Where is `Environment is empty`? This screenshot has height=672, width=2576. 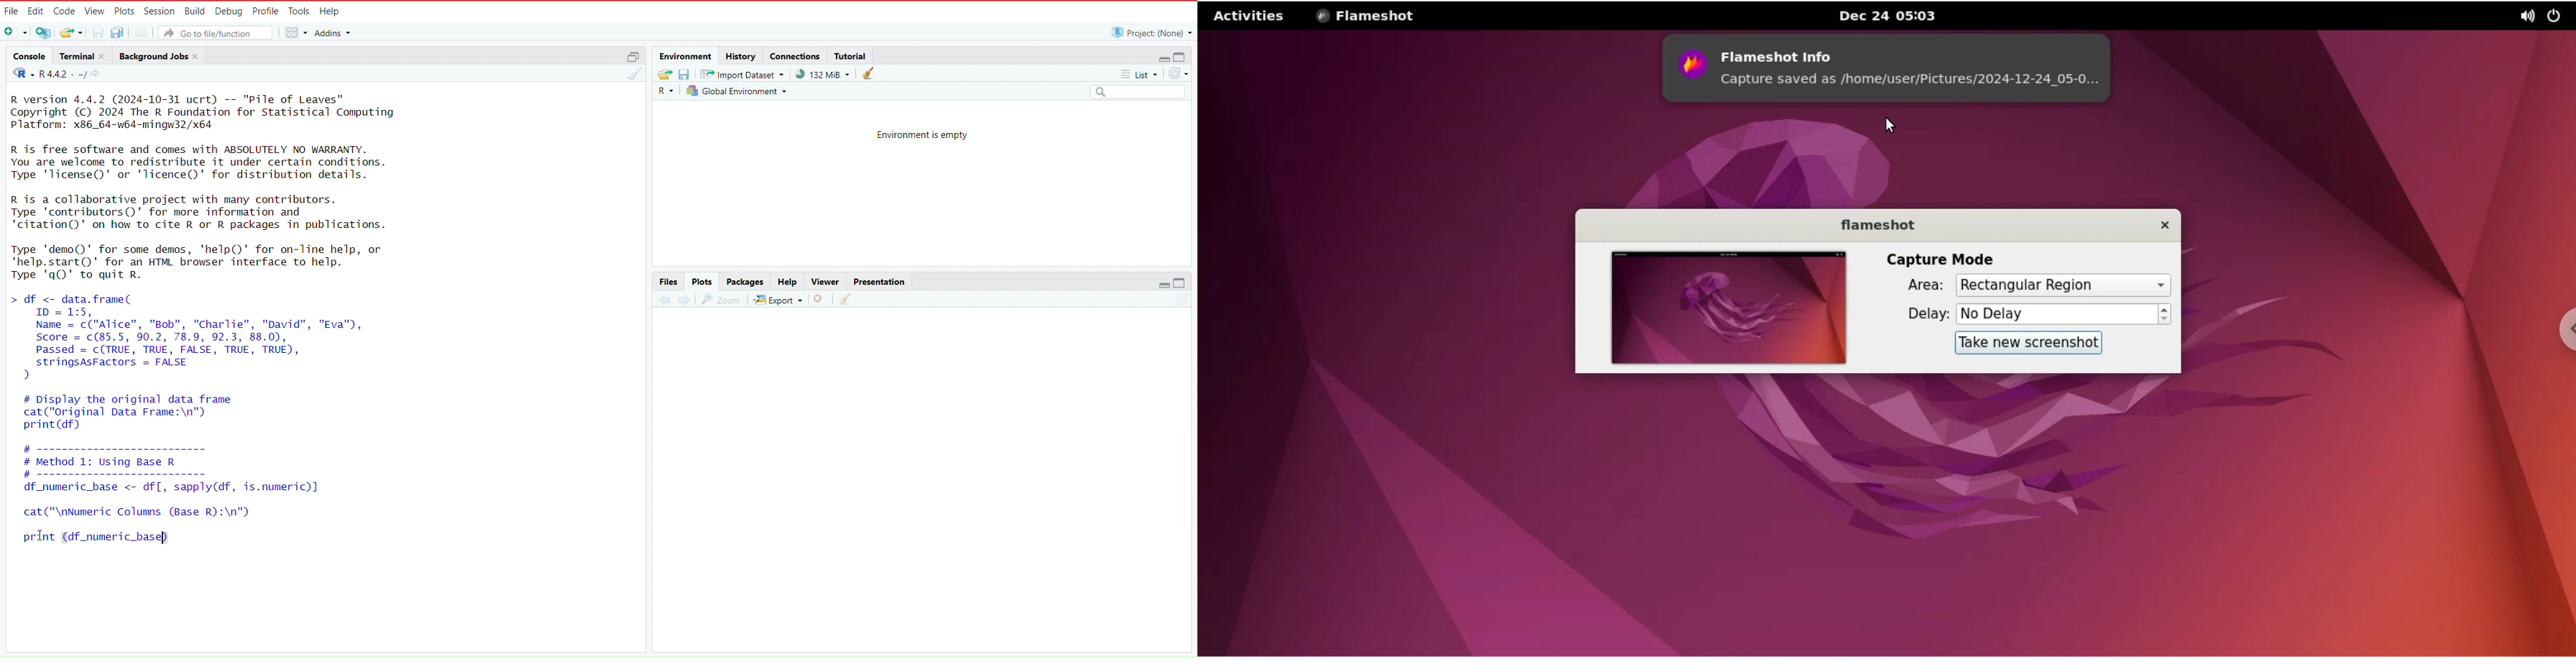
Environment is empty is located at coordinates (922, 137).